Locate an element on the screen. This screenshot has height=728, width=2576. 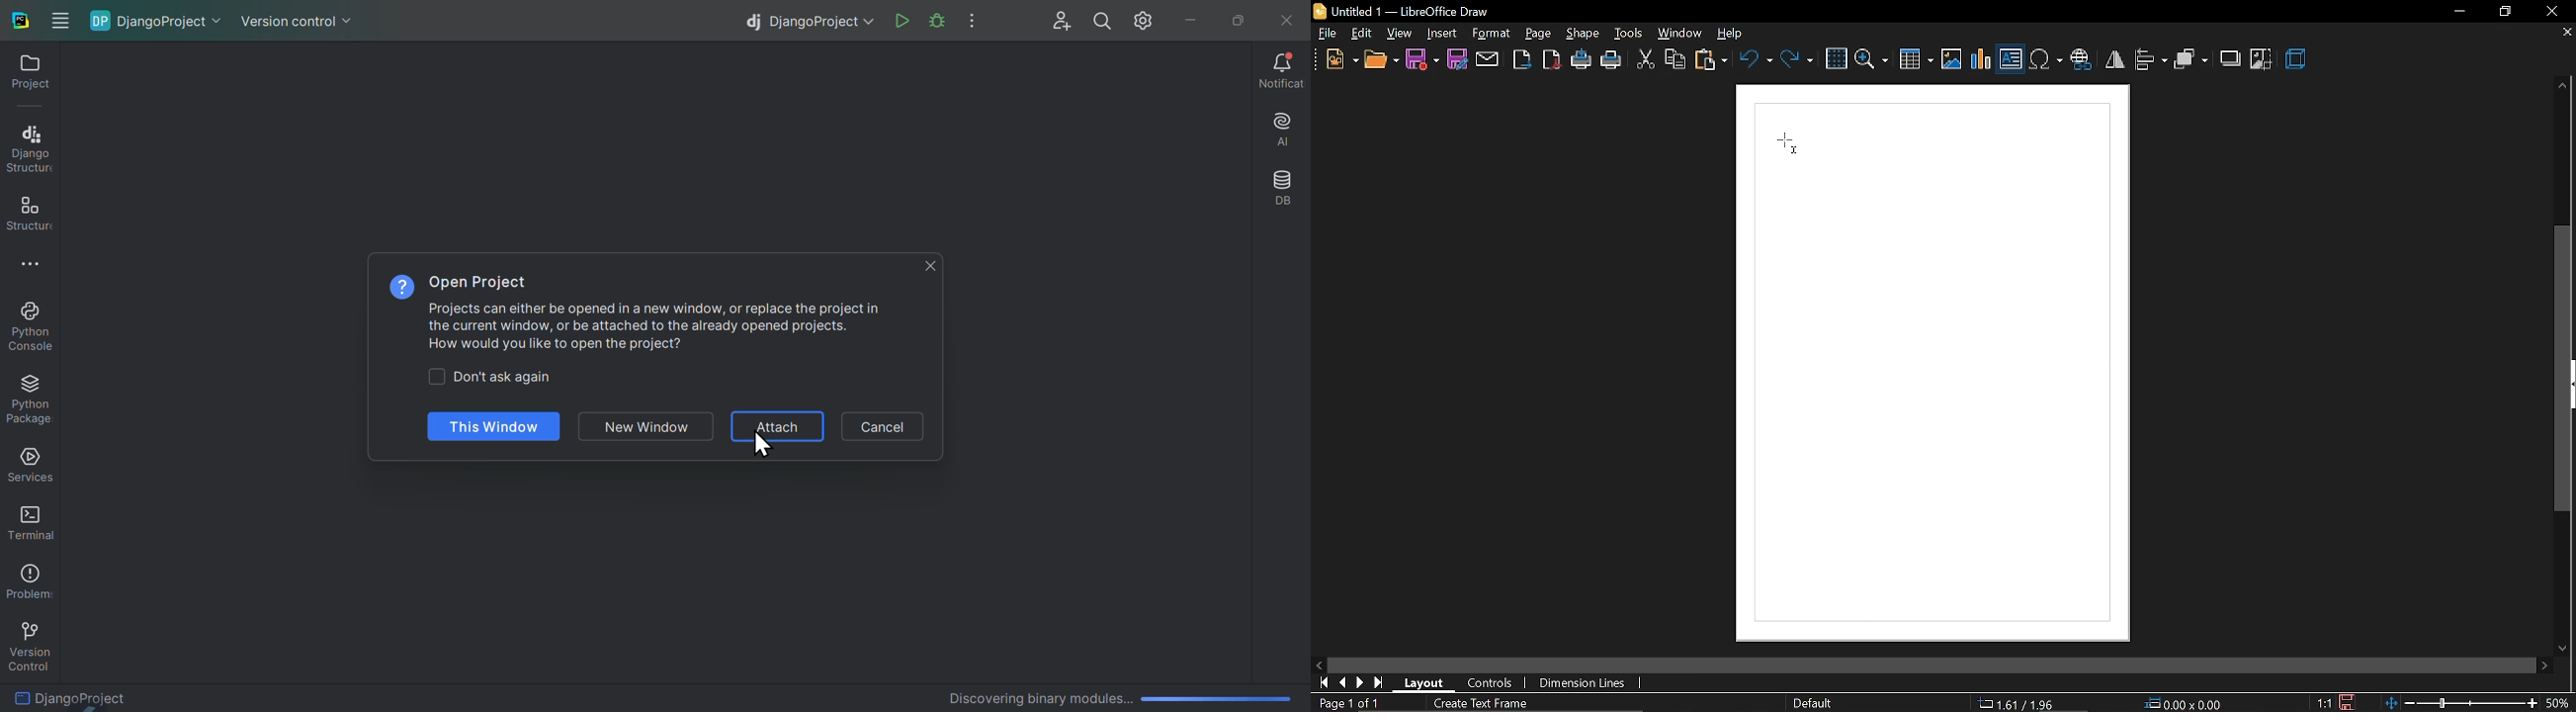
move down is located at coordinates (2566, 645).